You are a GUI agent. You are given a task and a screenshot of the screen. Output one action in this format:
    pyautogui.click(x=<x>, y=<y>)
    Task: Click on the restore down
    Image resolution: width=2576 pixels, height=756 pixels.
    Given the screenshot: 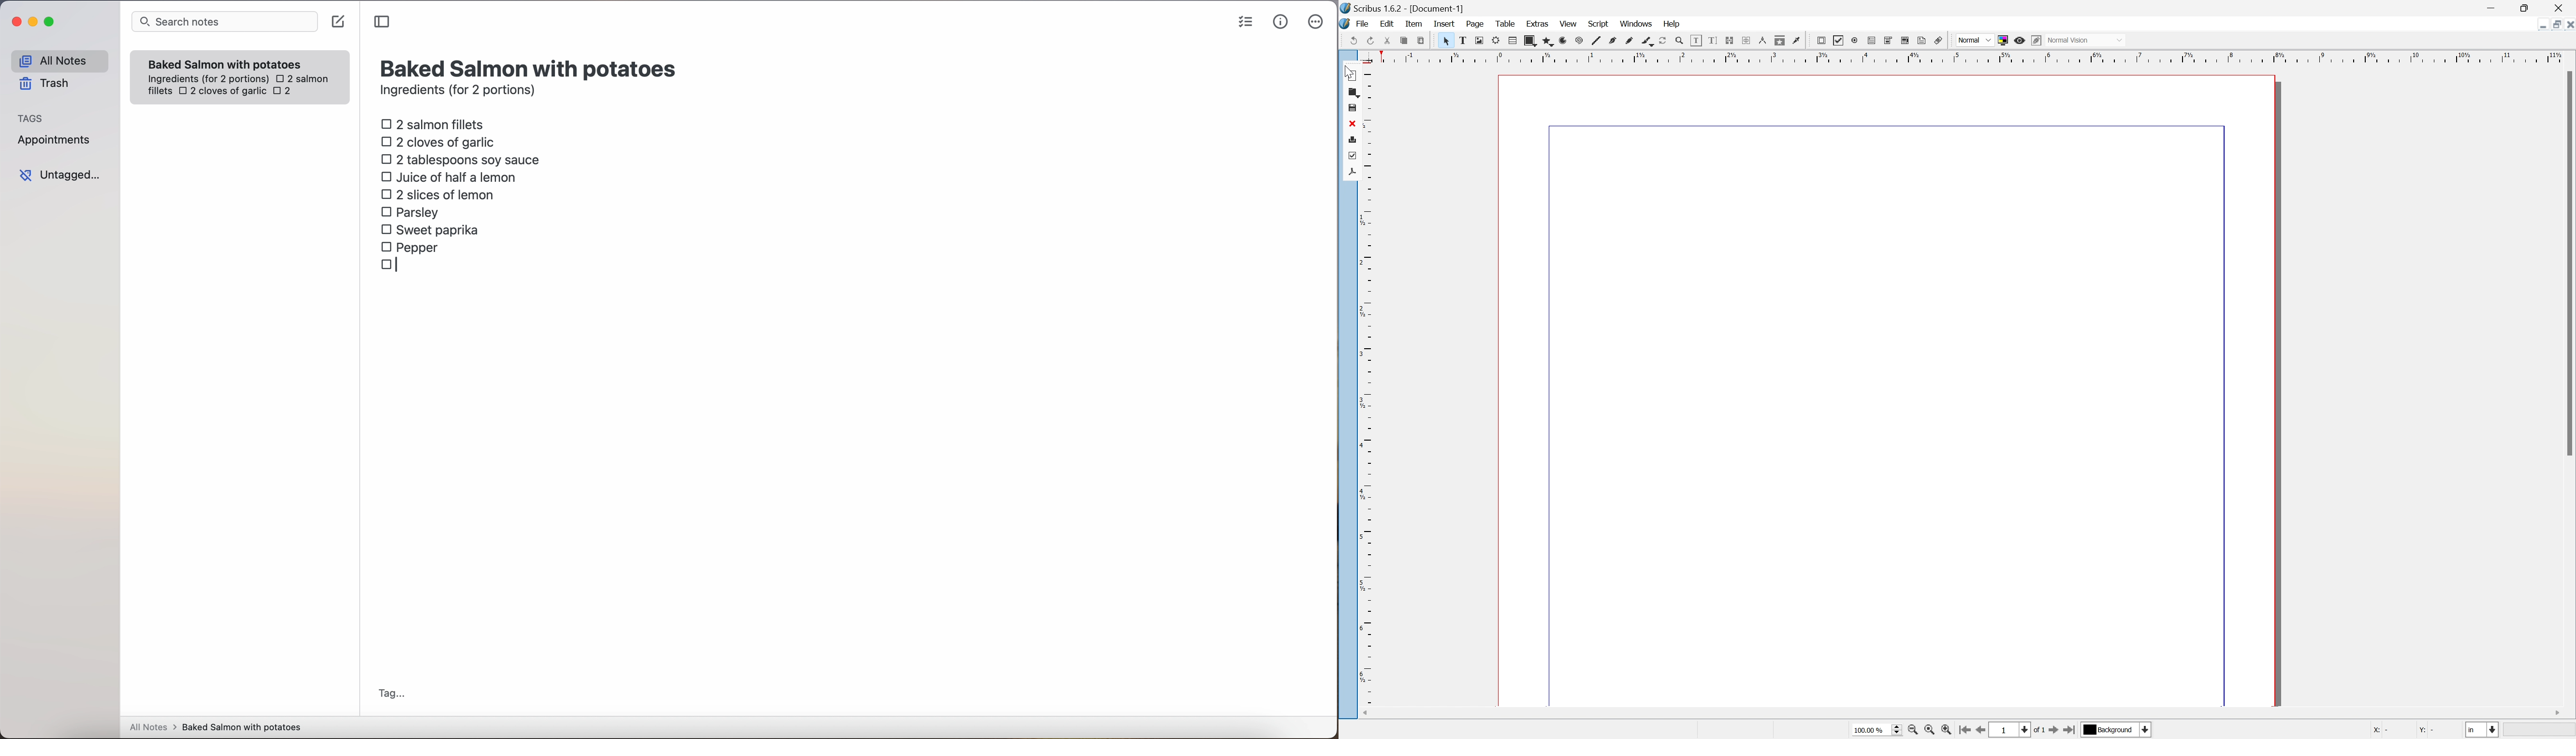 What is the action you would take?
    pyautogui.click(x=2526, y=7)
    